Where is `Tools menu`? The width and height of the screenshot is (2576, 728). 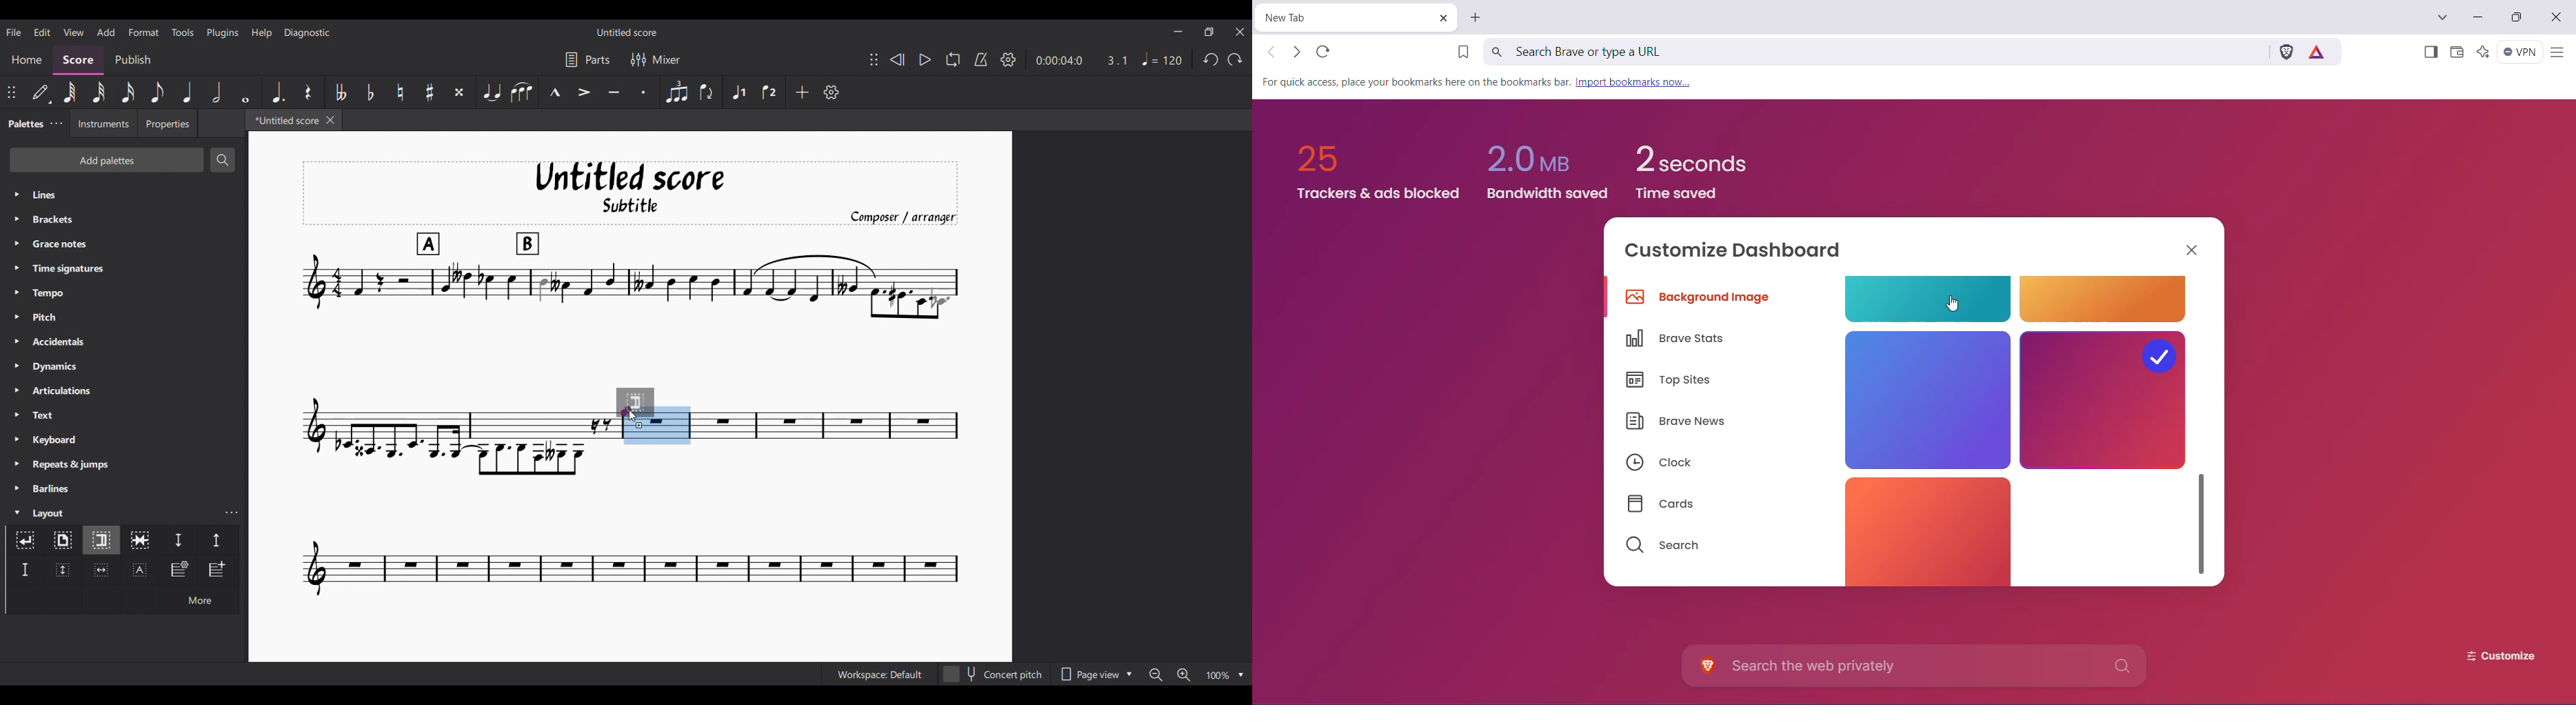
Tools menu is located at coordinates (183, 32).